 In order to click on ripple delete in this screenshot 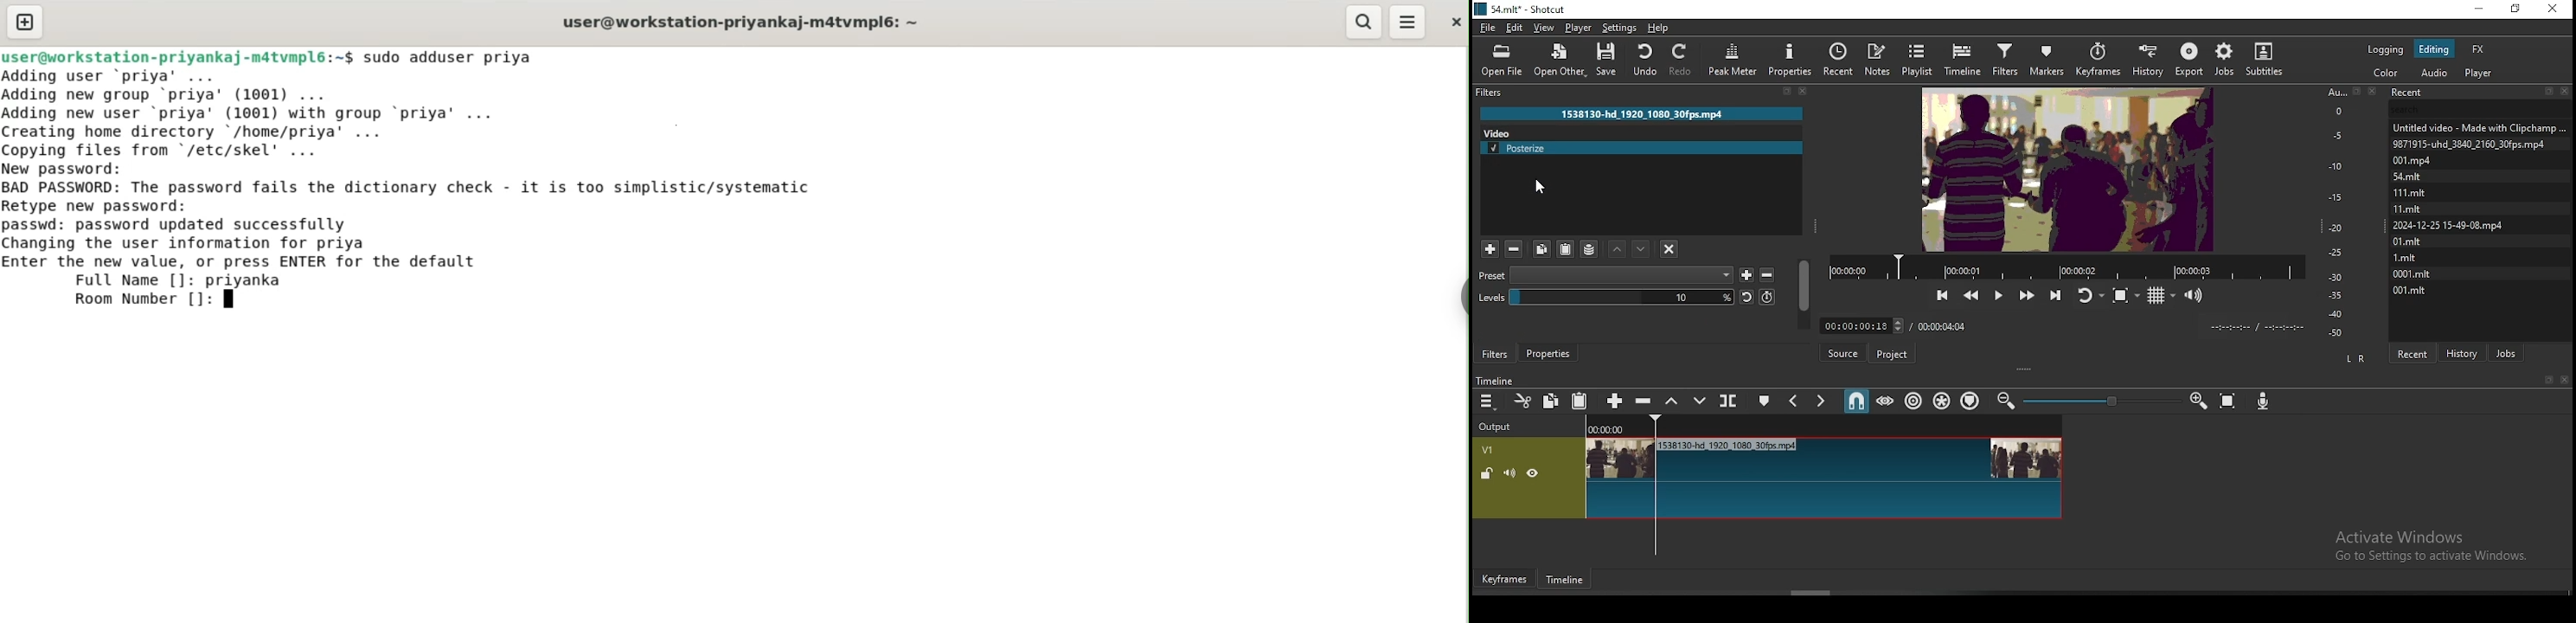, I will do `click(1646, 401)`.